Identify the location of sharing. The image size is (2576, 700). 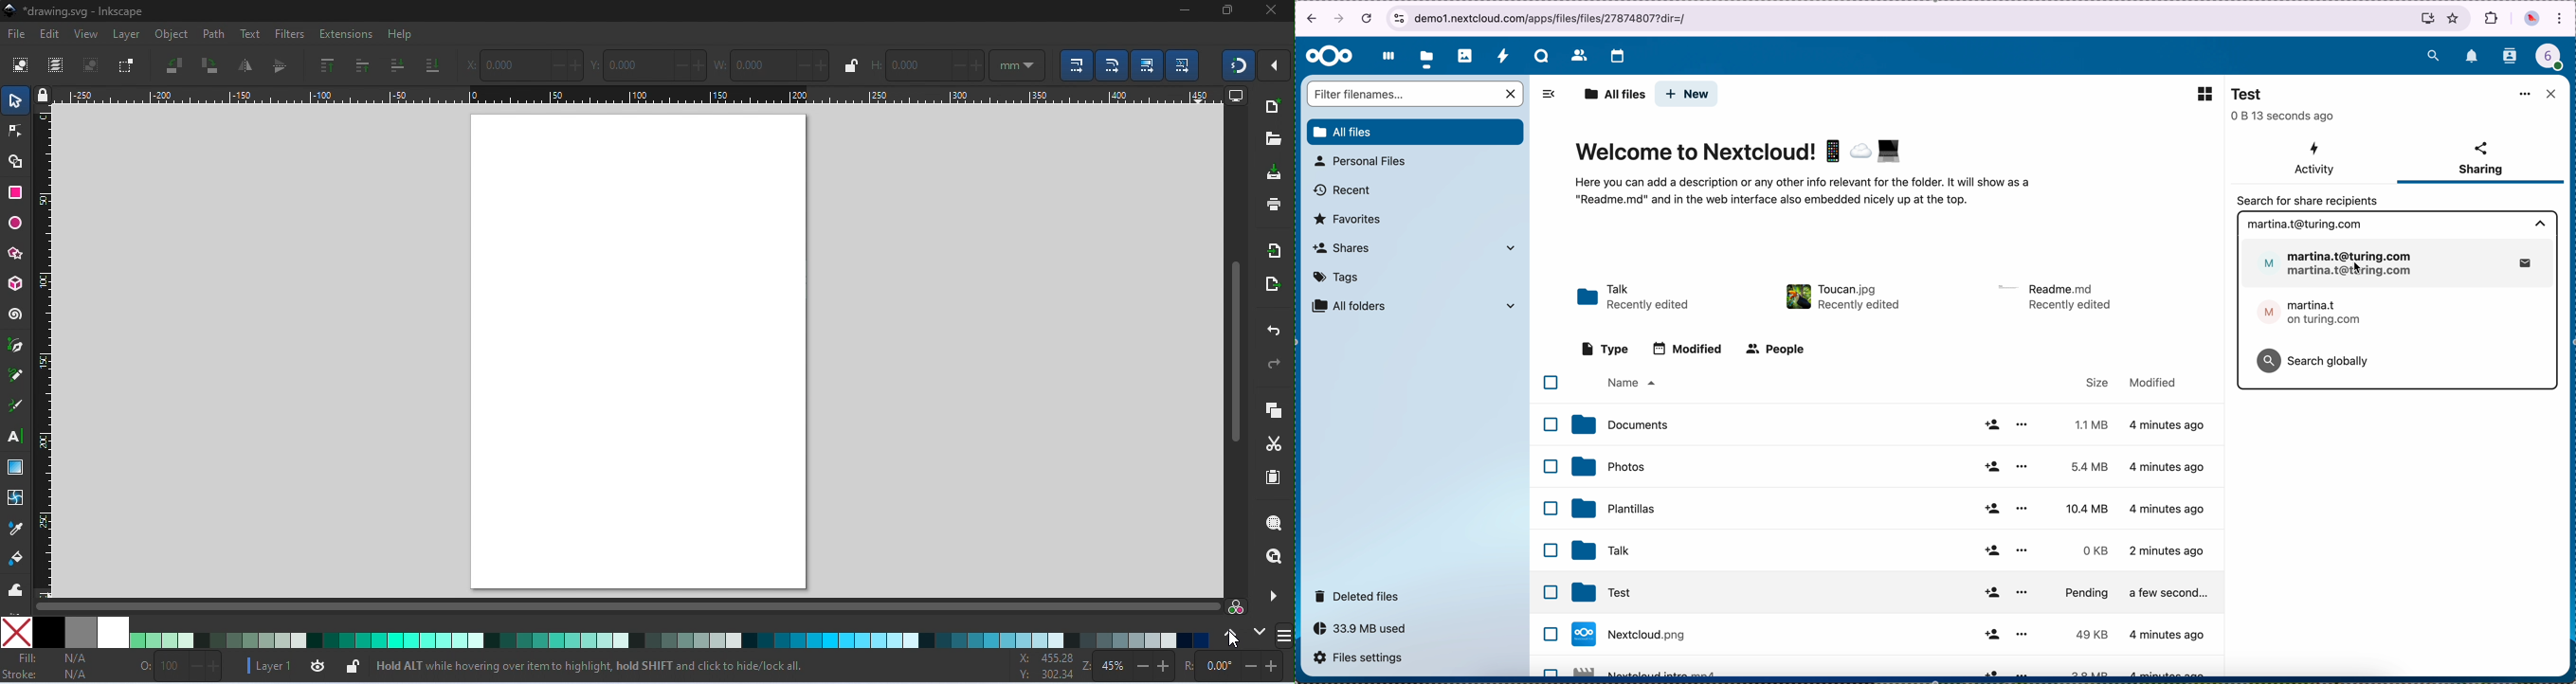
(2480, 161).